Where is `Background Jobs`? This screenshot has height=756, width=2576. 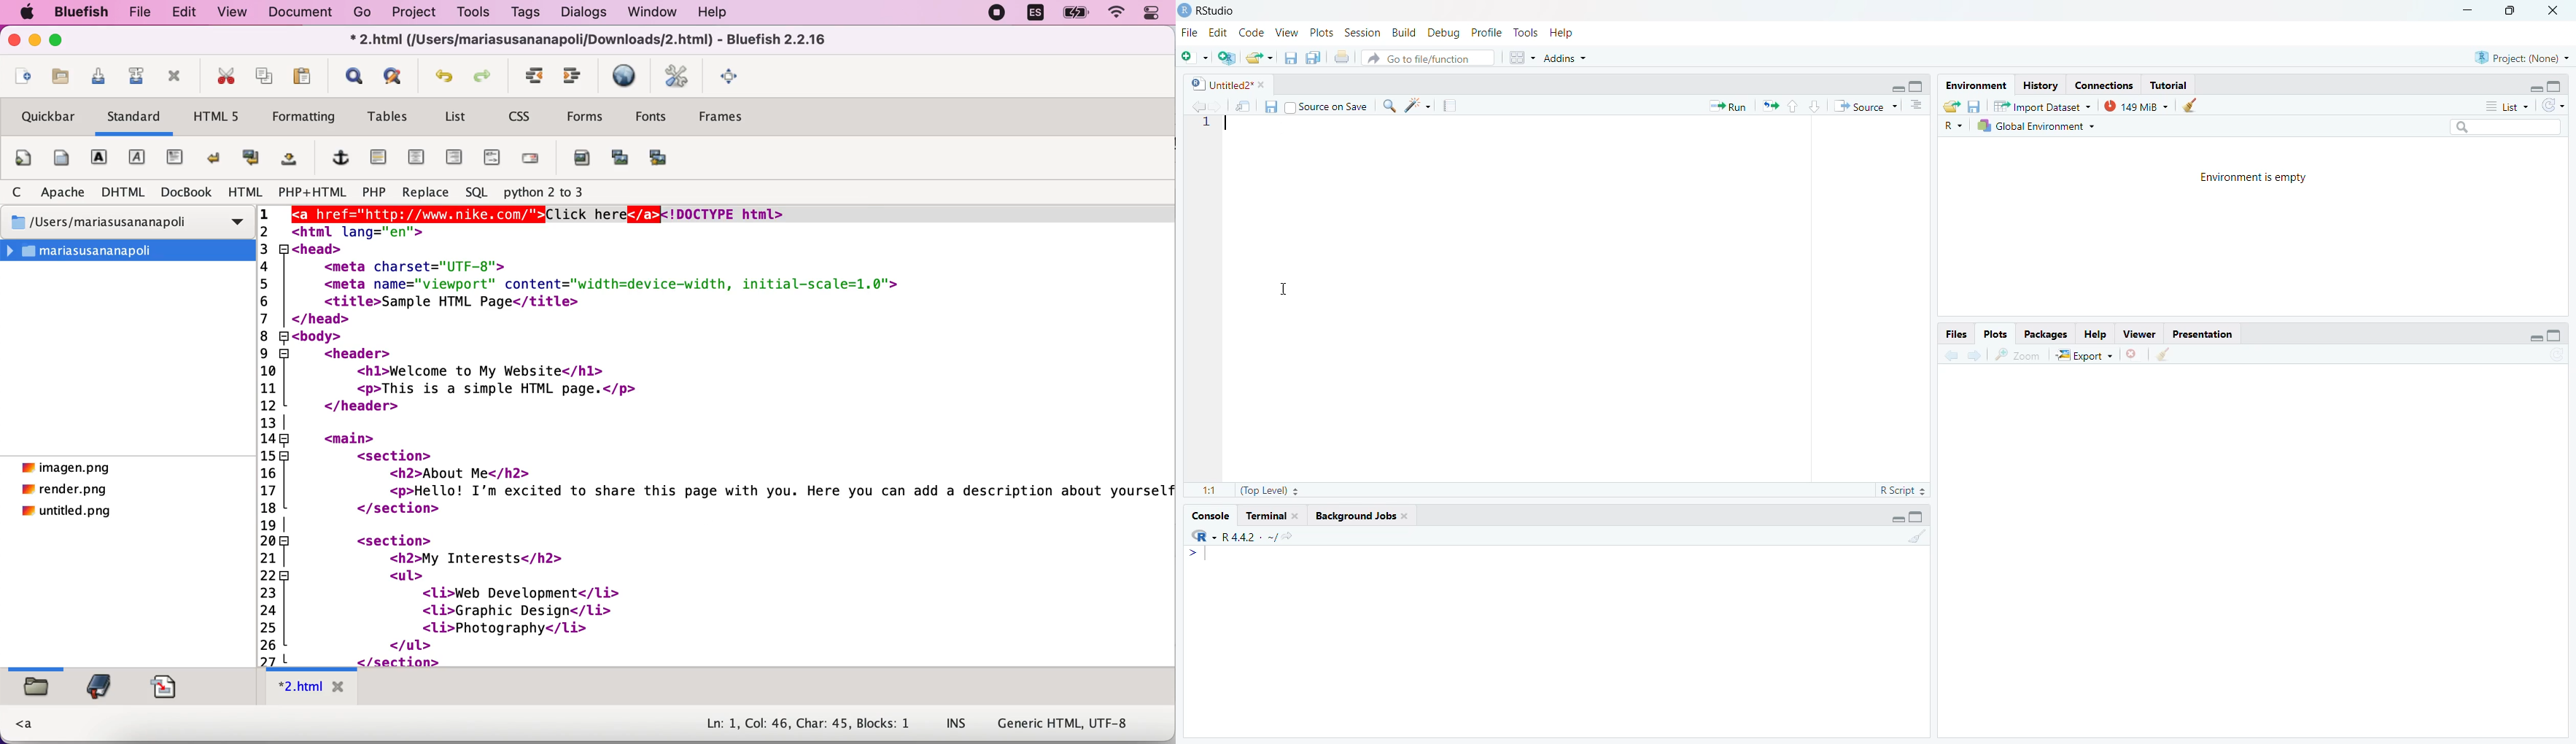 Background Jobs is located at coordinates (1359, 515).